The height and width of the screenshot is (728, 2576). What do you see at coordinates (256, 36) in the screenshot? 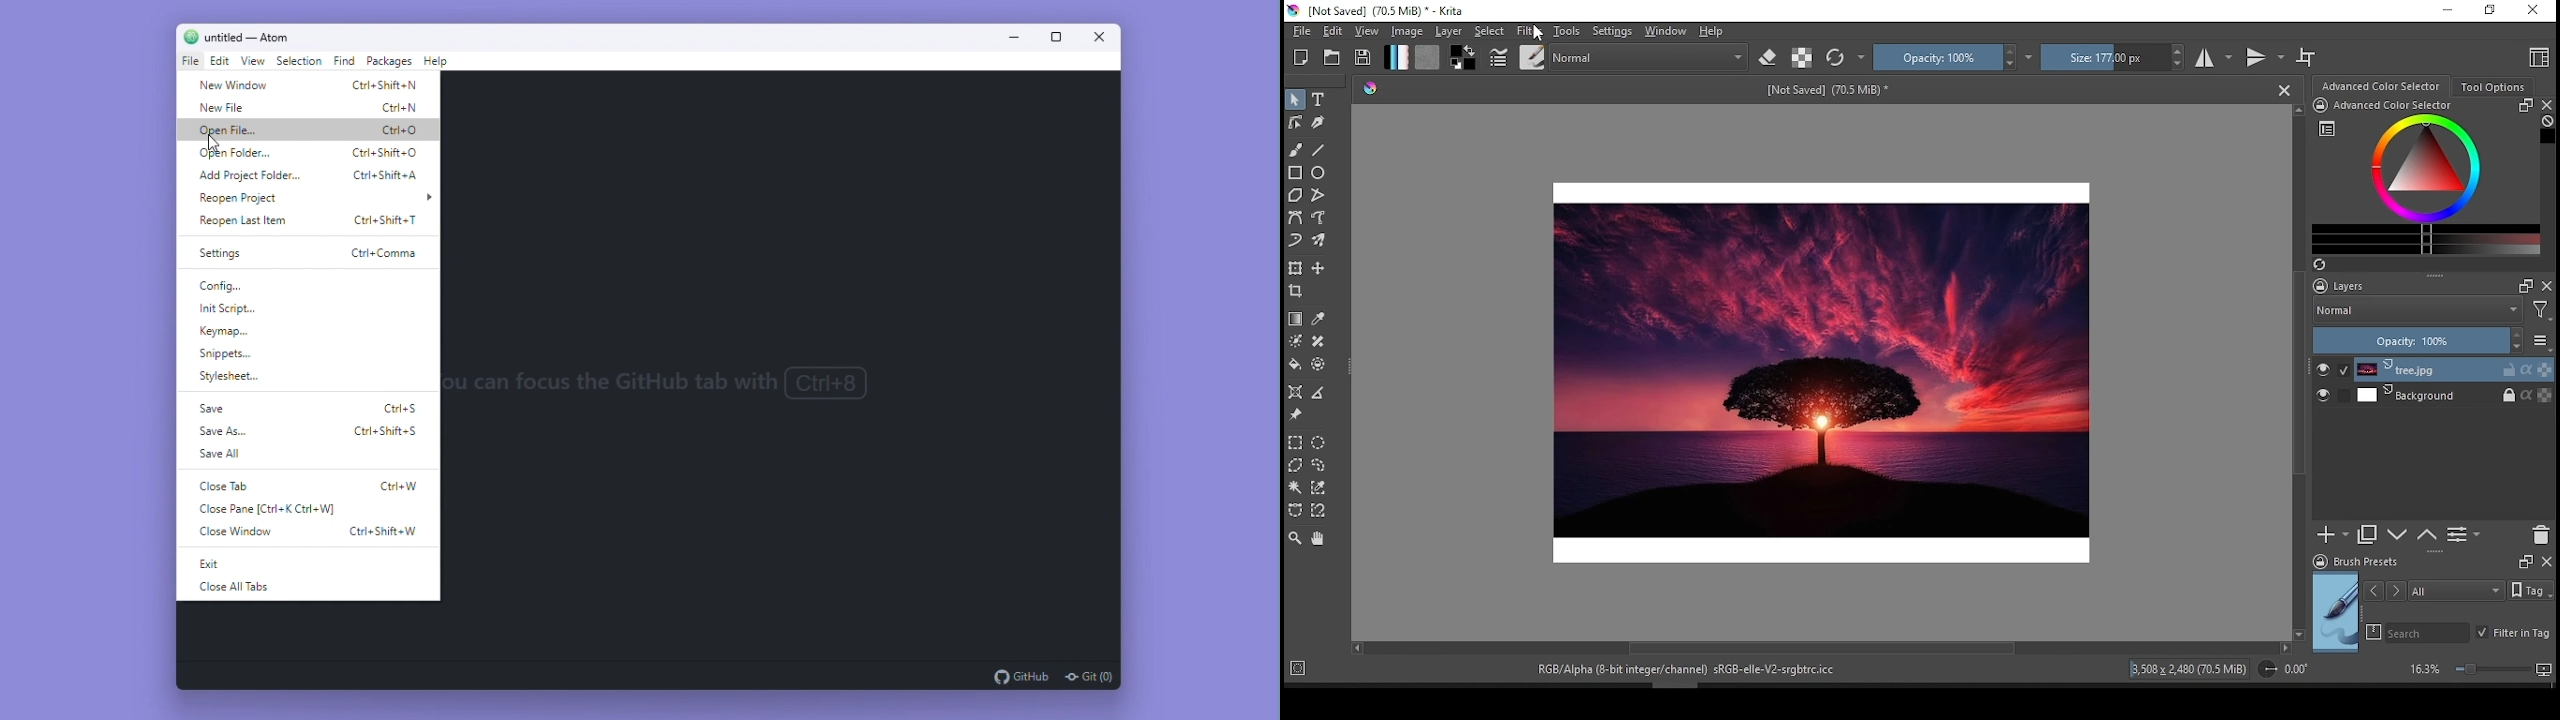
I see `untitled - Atom` at bounding box center [256, 36].